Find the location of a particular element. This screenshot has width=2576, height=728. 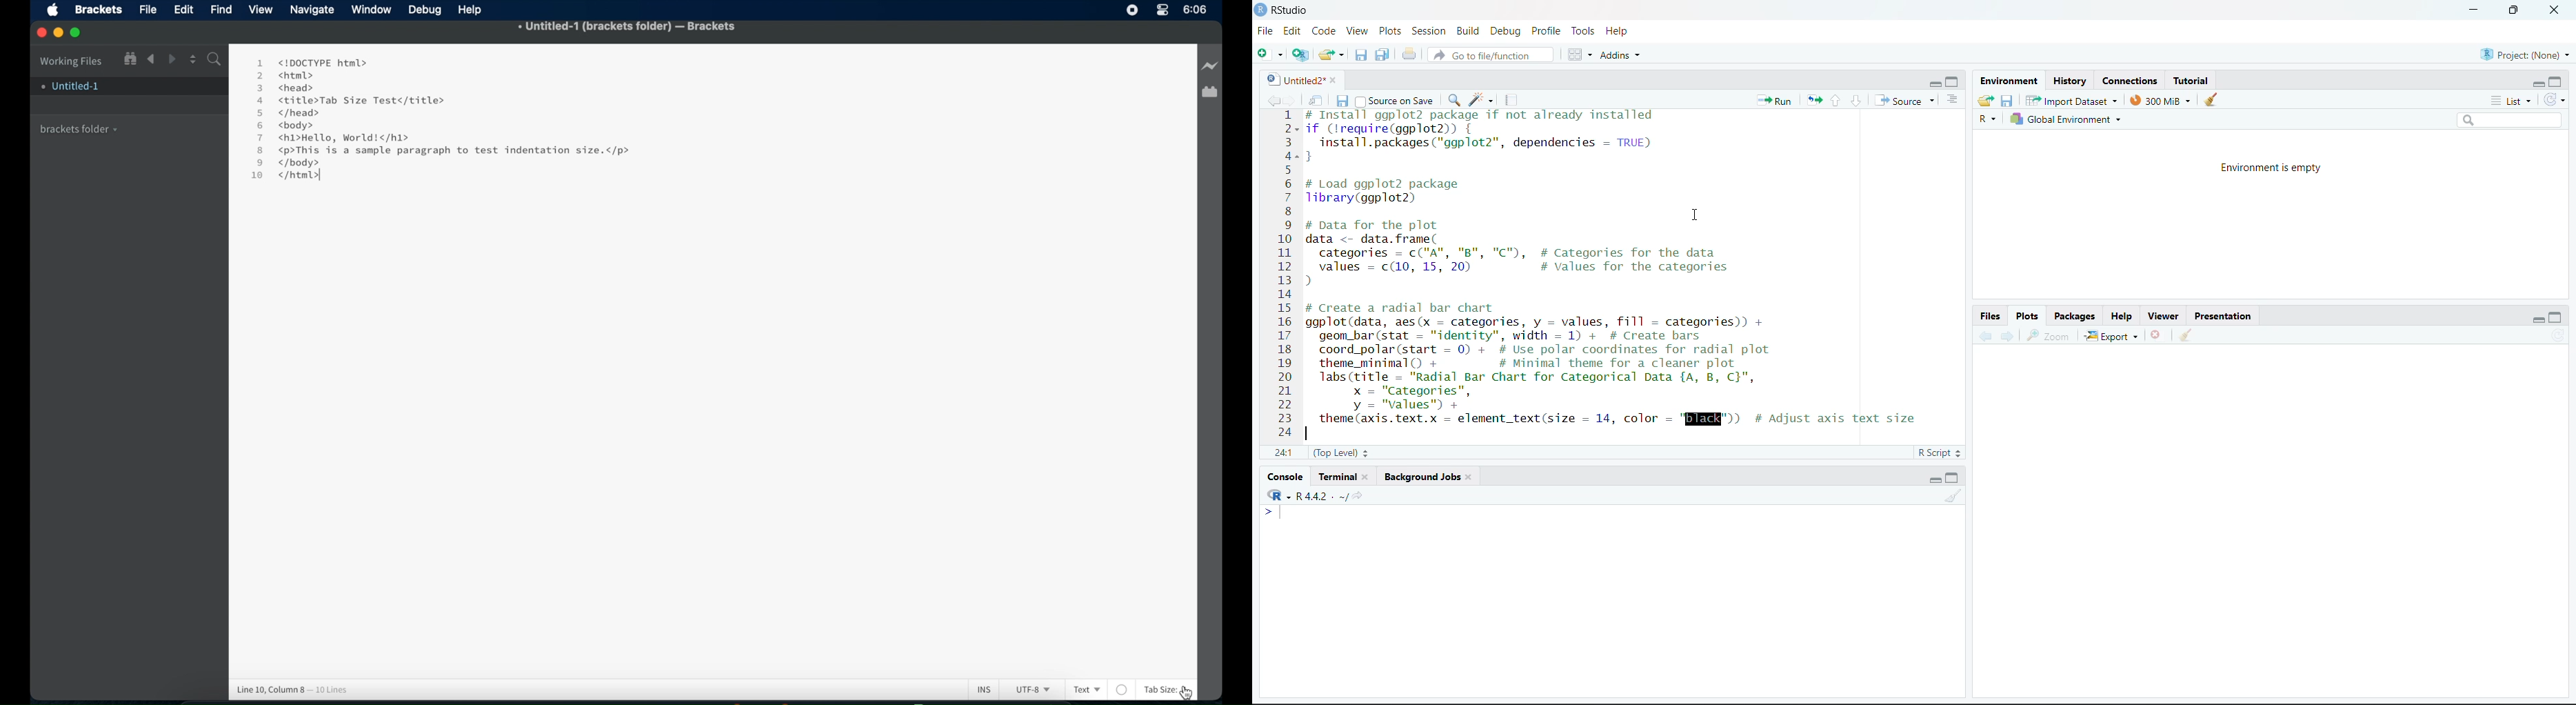

show document outline is located at coordinates (1954, 100).